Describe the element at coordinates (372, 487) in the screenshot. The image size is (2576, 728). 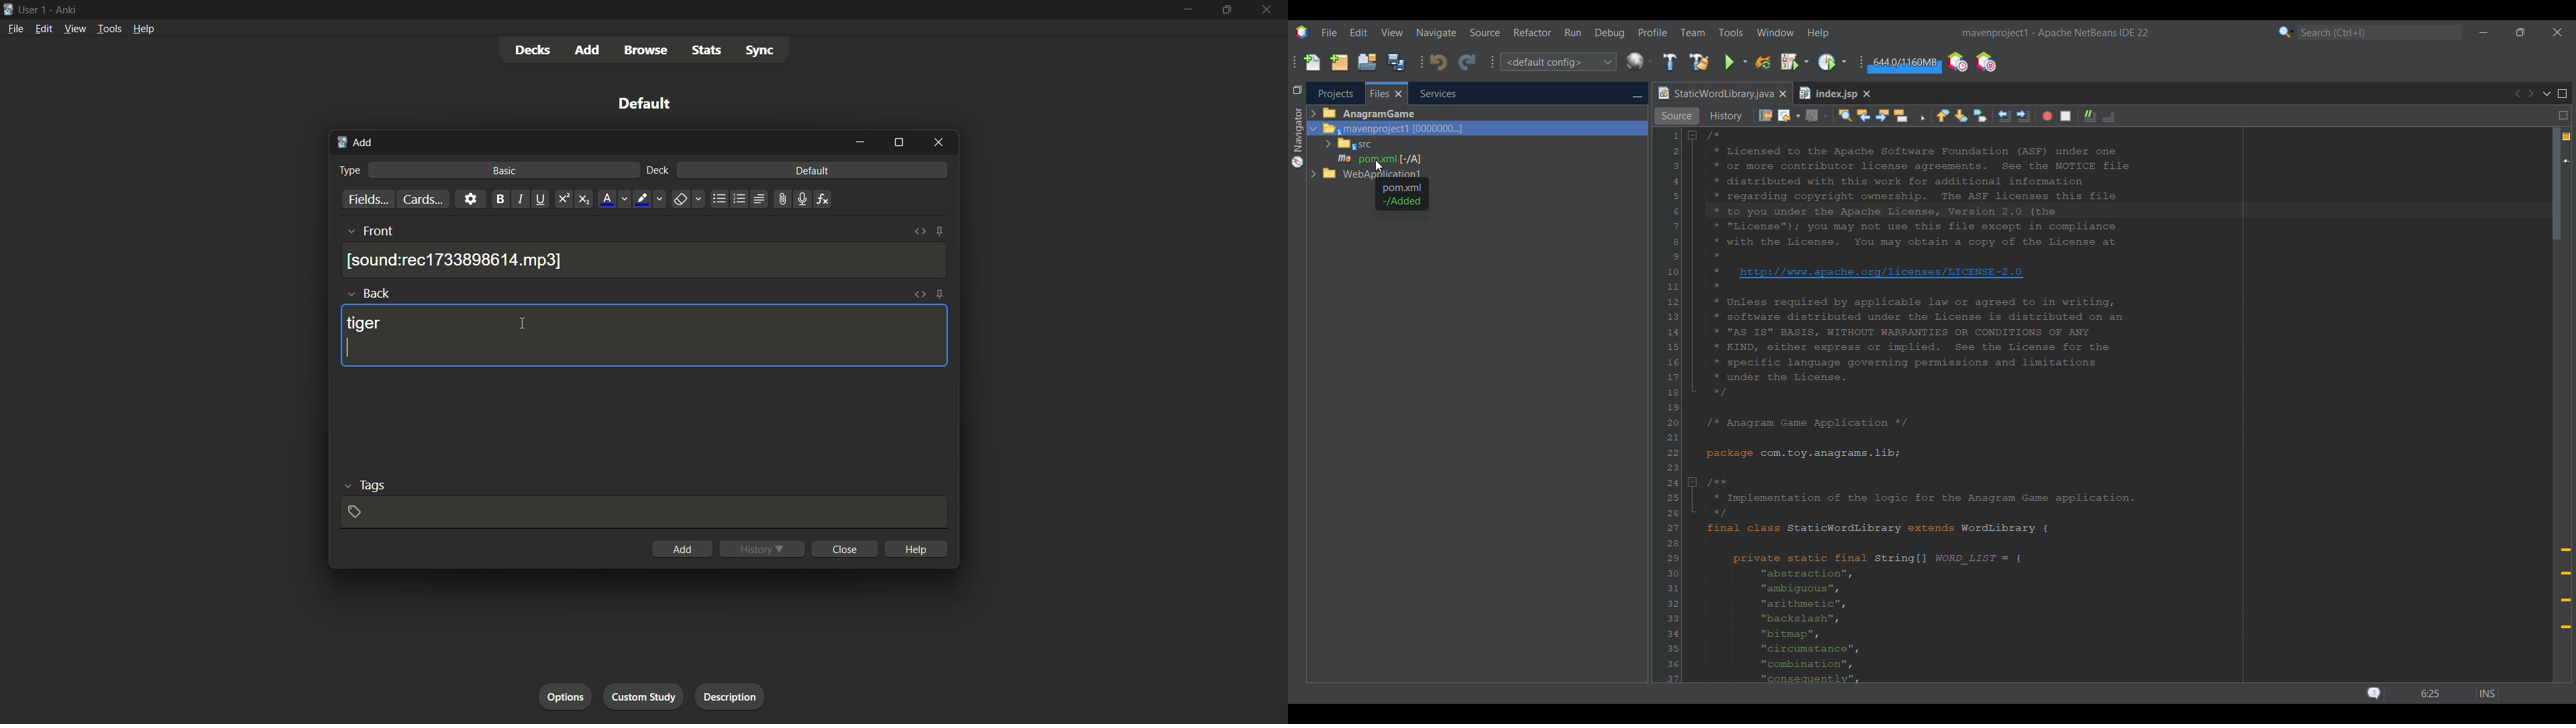
I see `tags` at that location.